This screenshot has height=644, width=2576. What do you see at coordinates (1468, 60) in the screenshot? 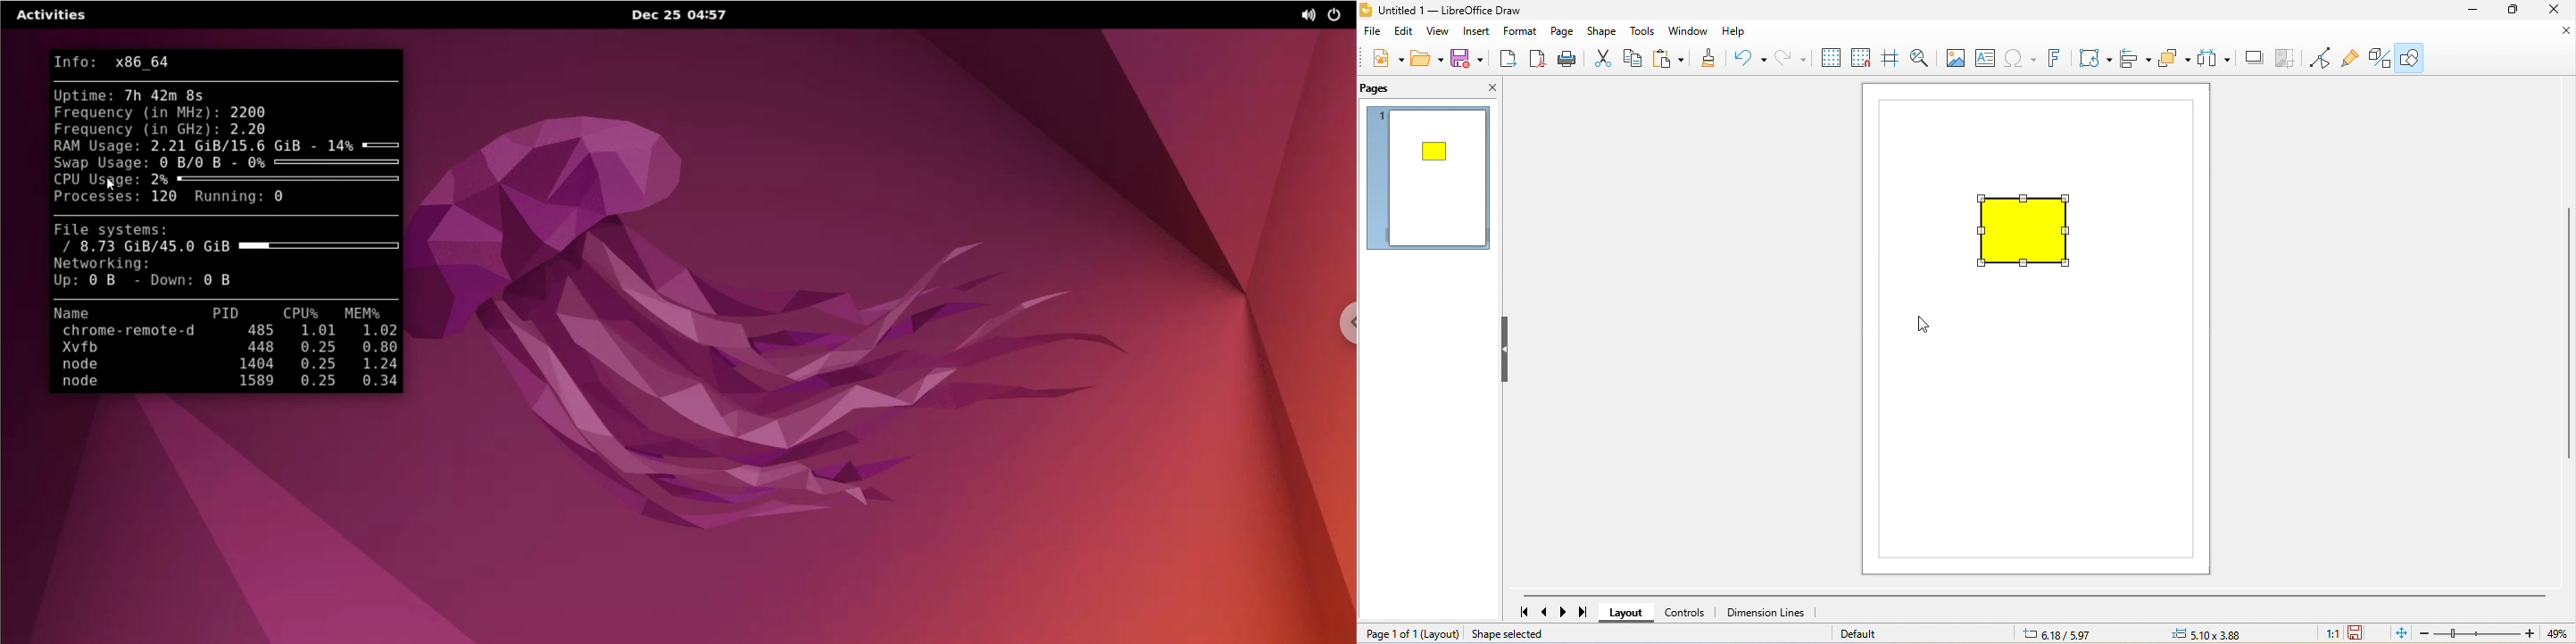
I see `save` at bounding box center [1468, 60].